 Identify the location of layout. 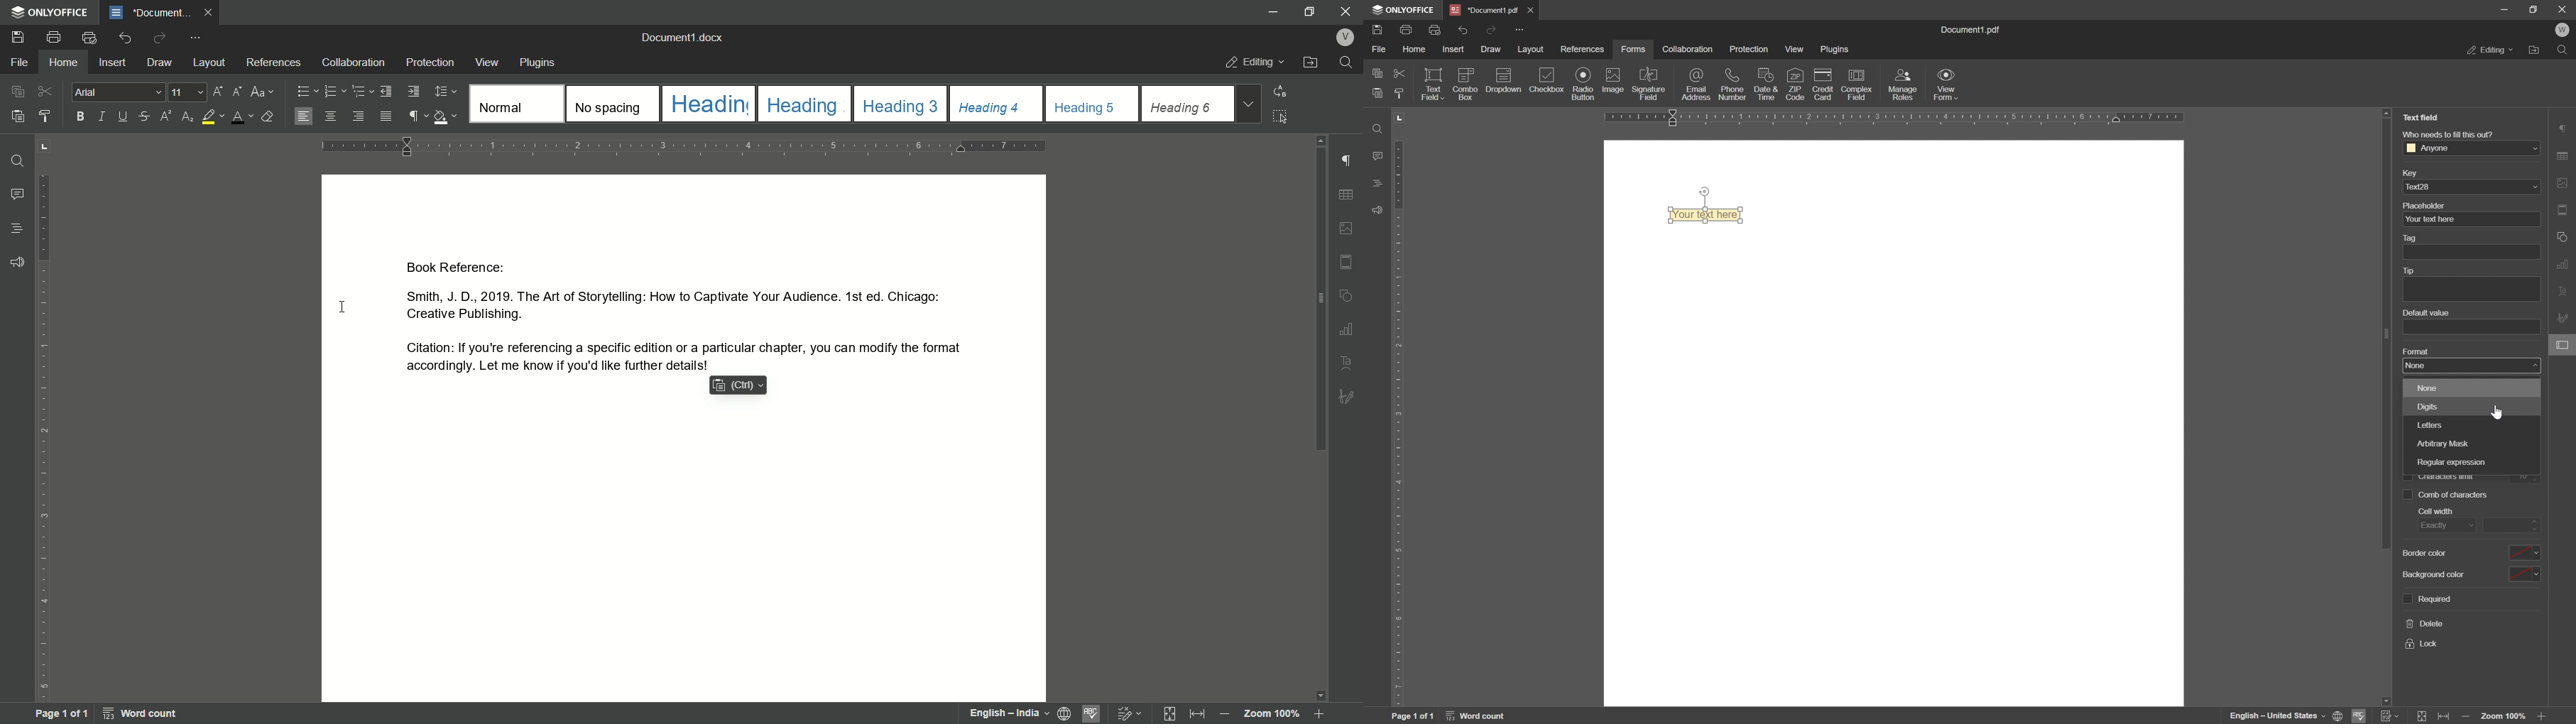
(210, 62).